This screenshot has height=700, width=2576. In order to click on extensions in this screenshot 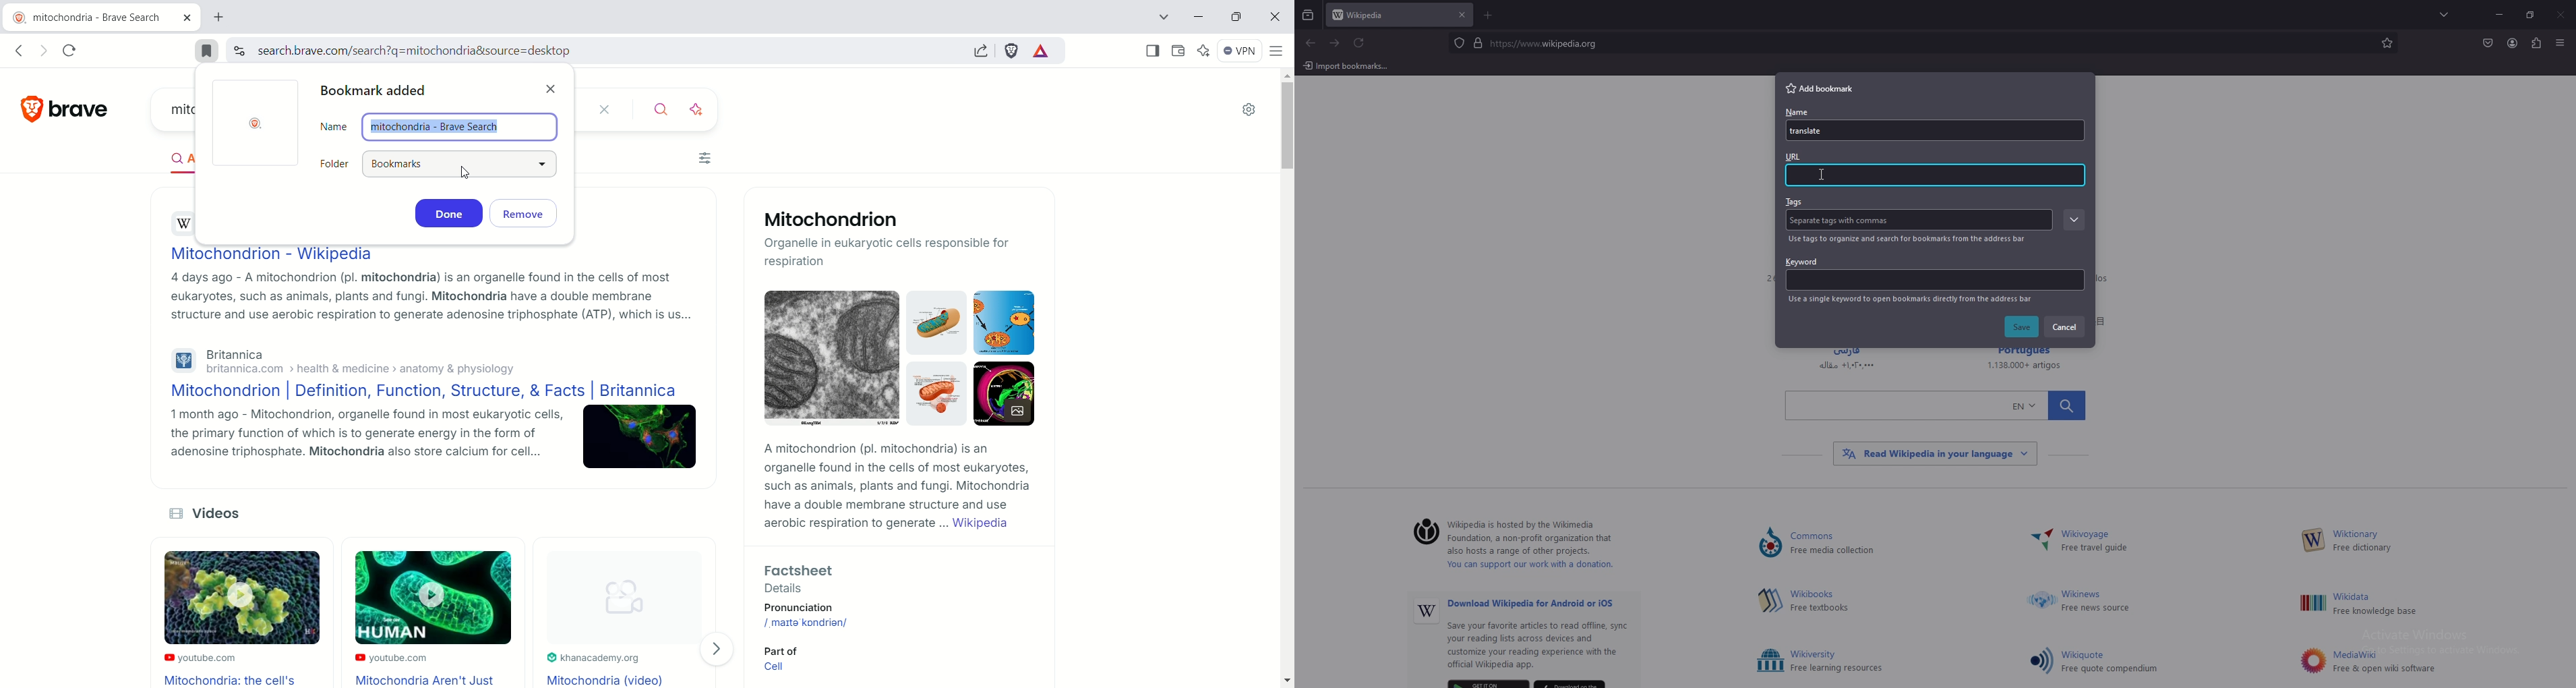, I will do `click(2536, 44)`.